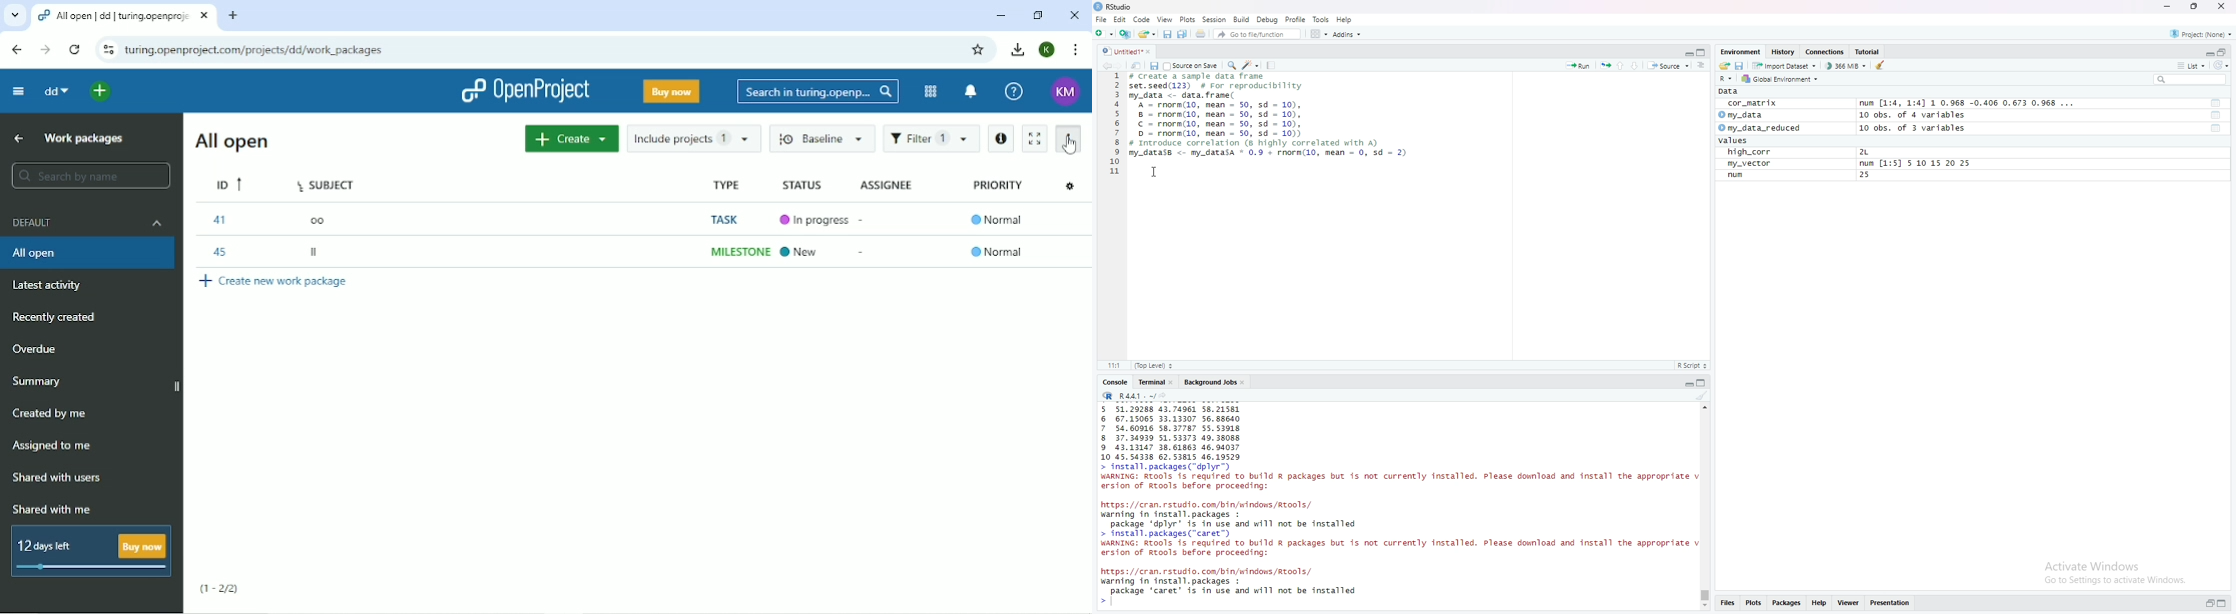 The width and height of the screenshot is (2240, 616). What do you see at coordinates (53, 285) in the screenshot?
I see `Latest activity` at bounding box center [53, 285].